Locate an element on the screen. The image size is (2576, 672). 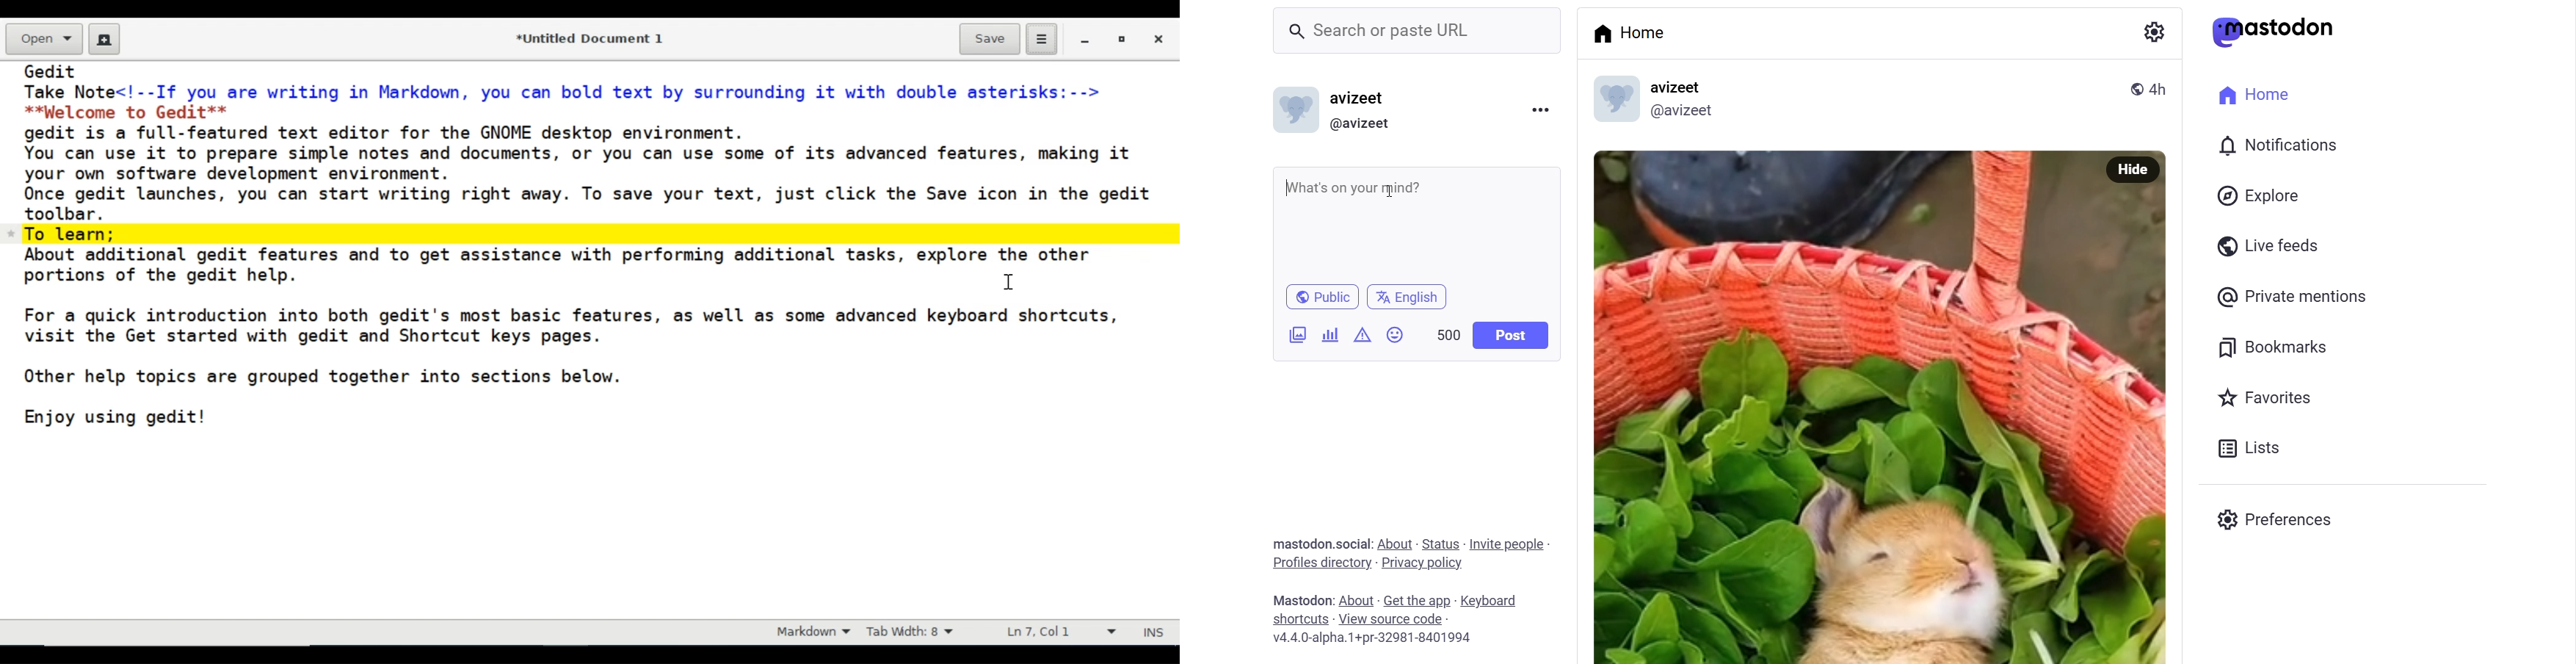
500 is located at coordinates (1442, 334).